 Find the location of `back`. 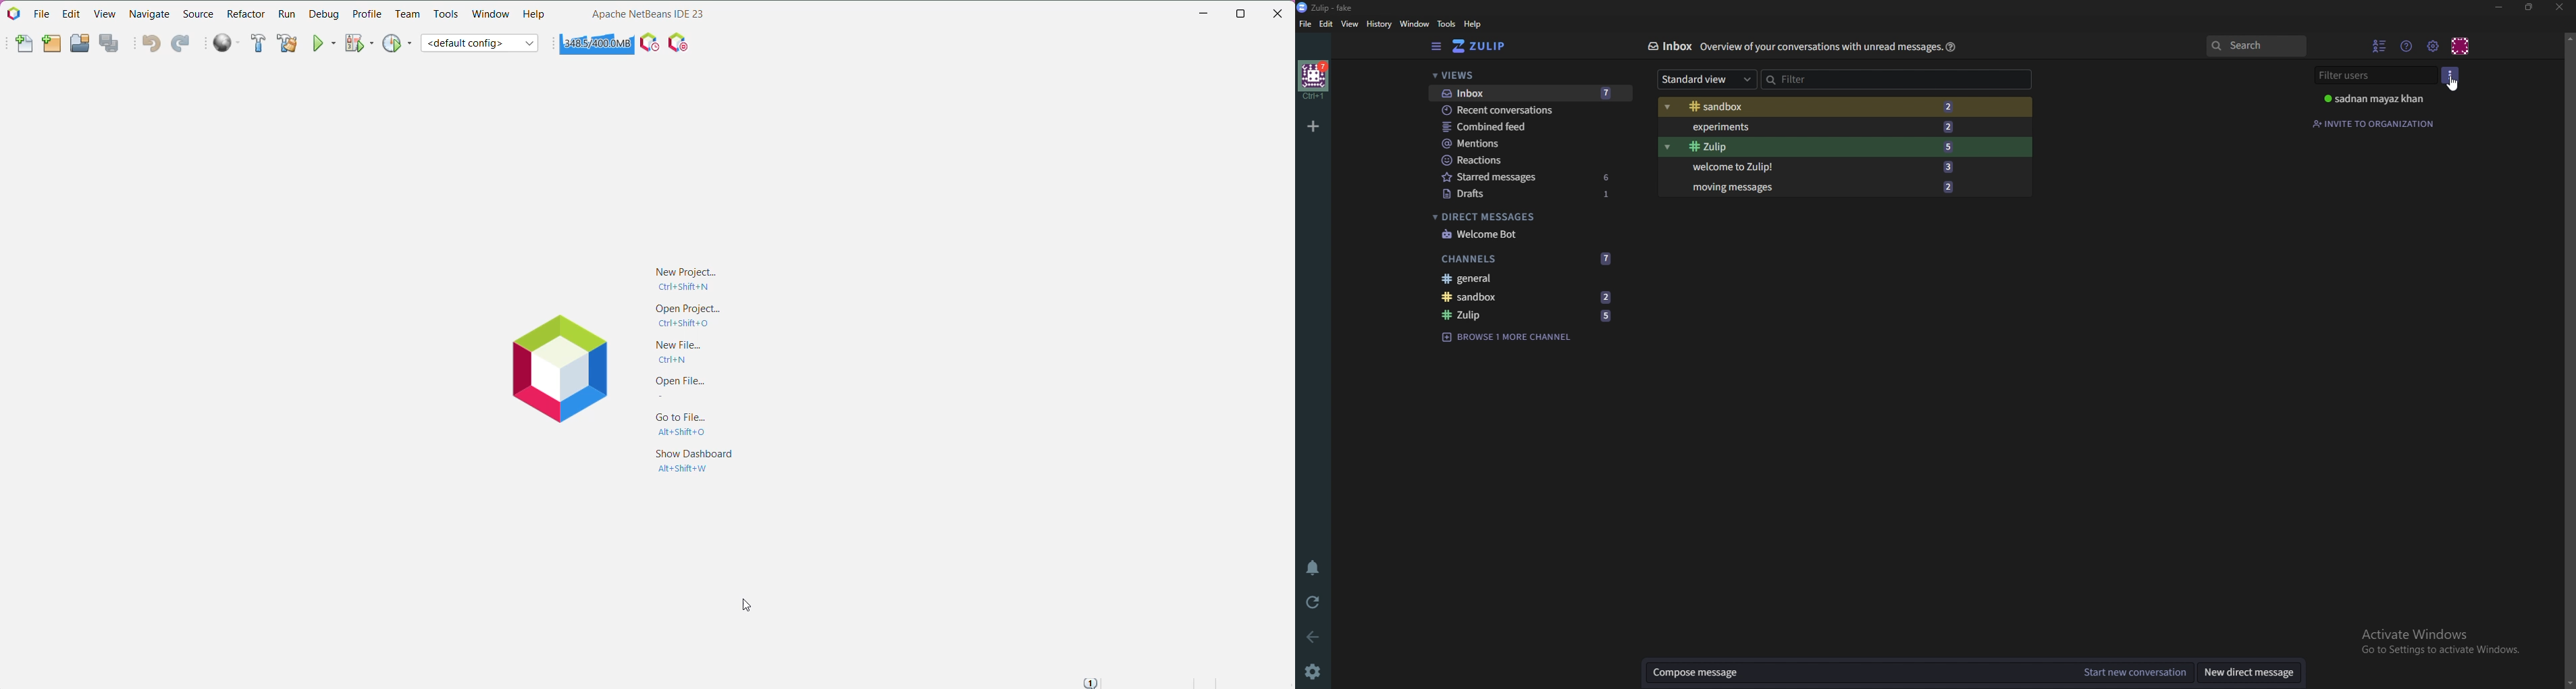

back is located at coordinates (1314, 636).